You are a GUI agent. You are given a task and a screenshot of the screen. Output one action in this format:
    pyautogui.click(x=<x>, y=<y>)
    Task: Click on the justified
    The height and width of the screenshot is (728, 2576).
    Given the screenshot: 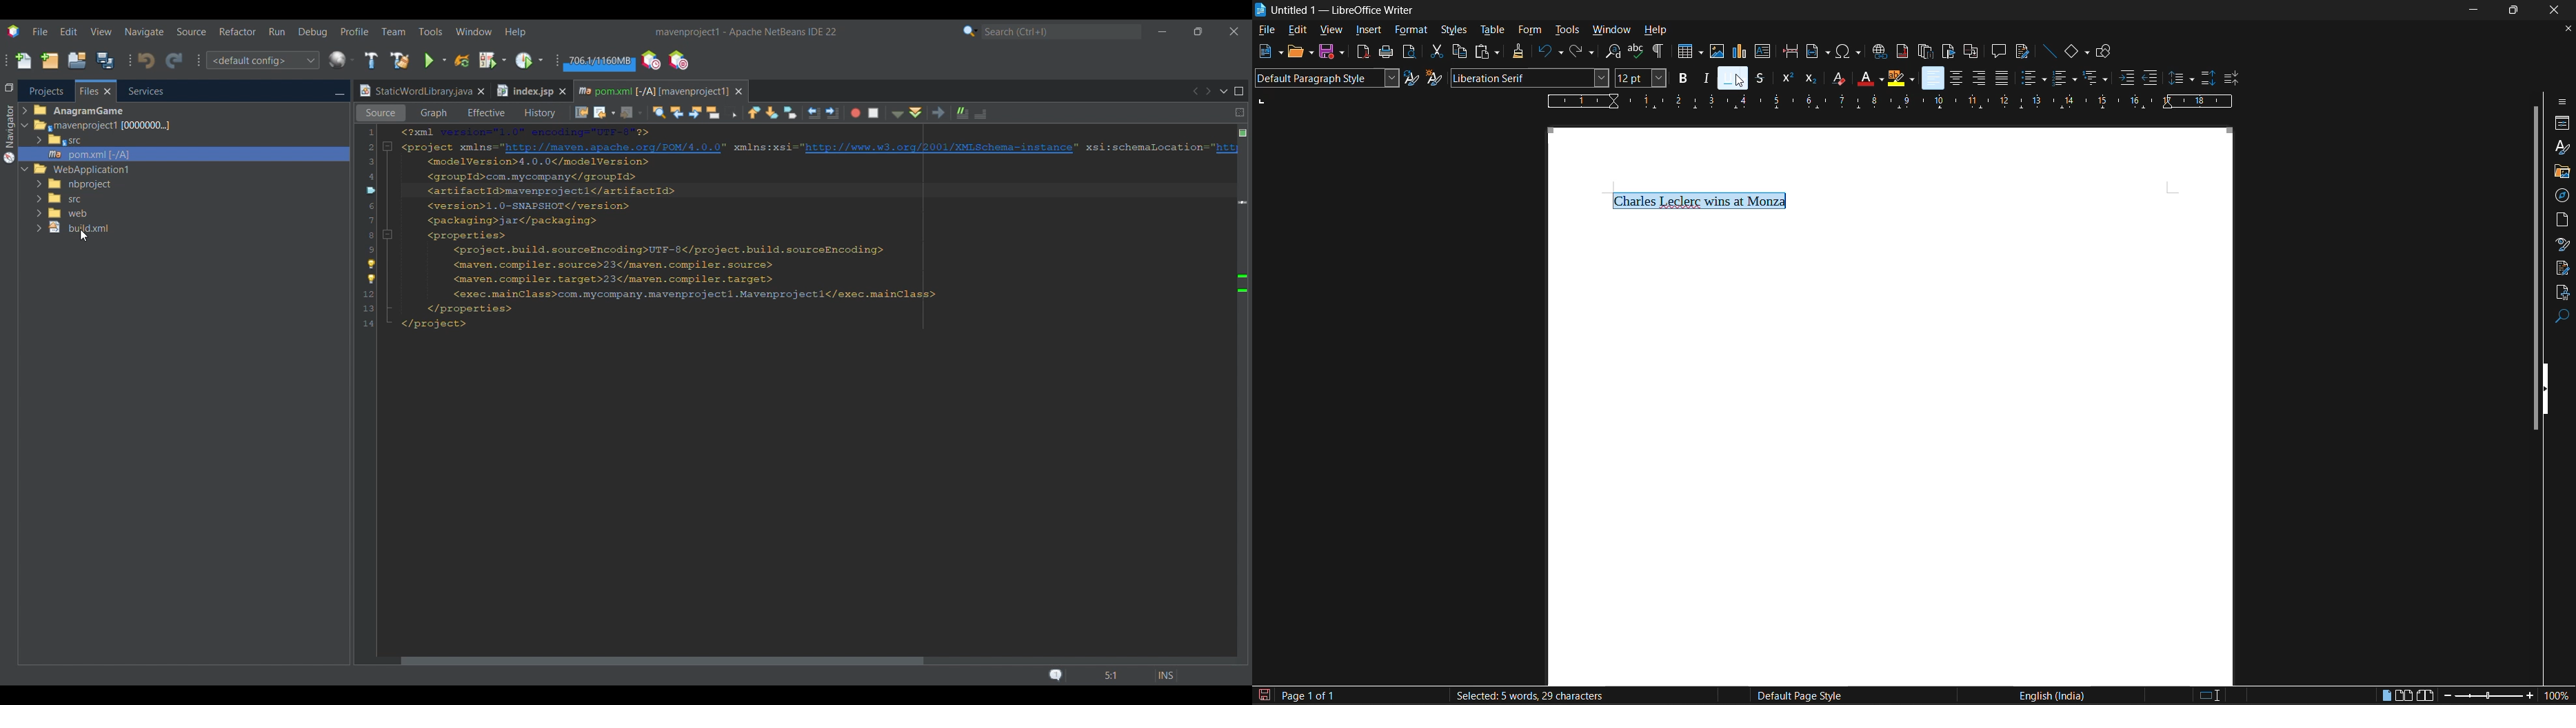 What is the action you would take?
    pyautogui.click(x=2003, y=77)
    